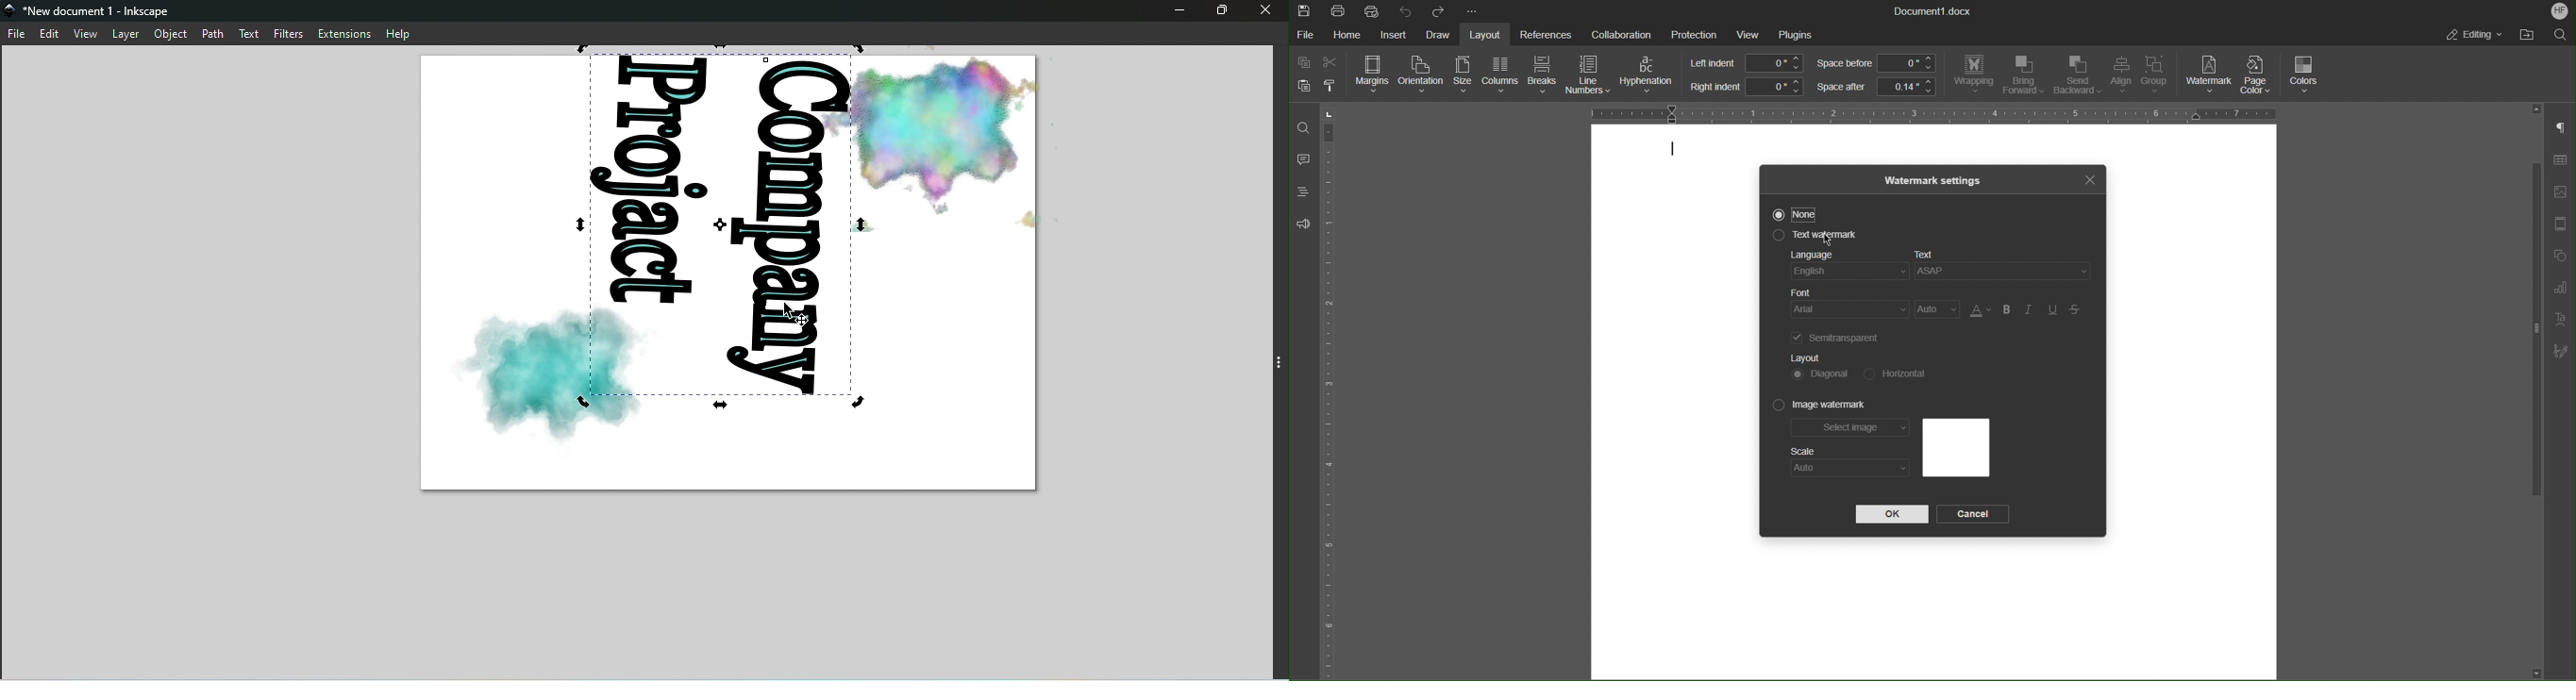 This screenshot has width=2576, height=700. I want to click on Text watermark, so click(1811, 237).